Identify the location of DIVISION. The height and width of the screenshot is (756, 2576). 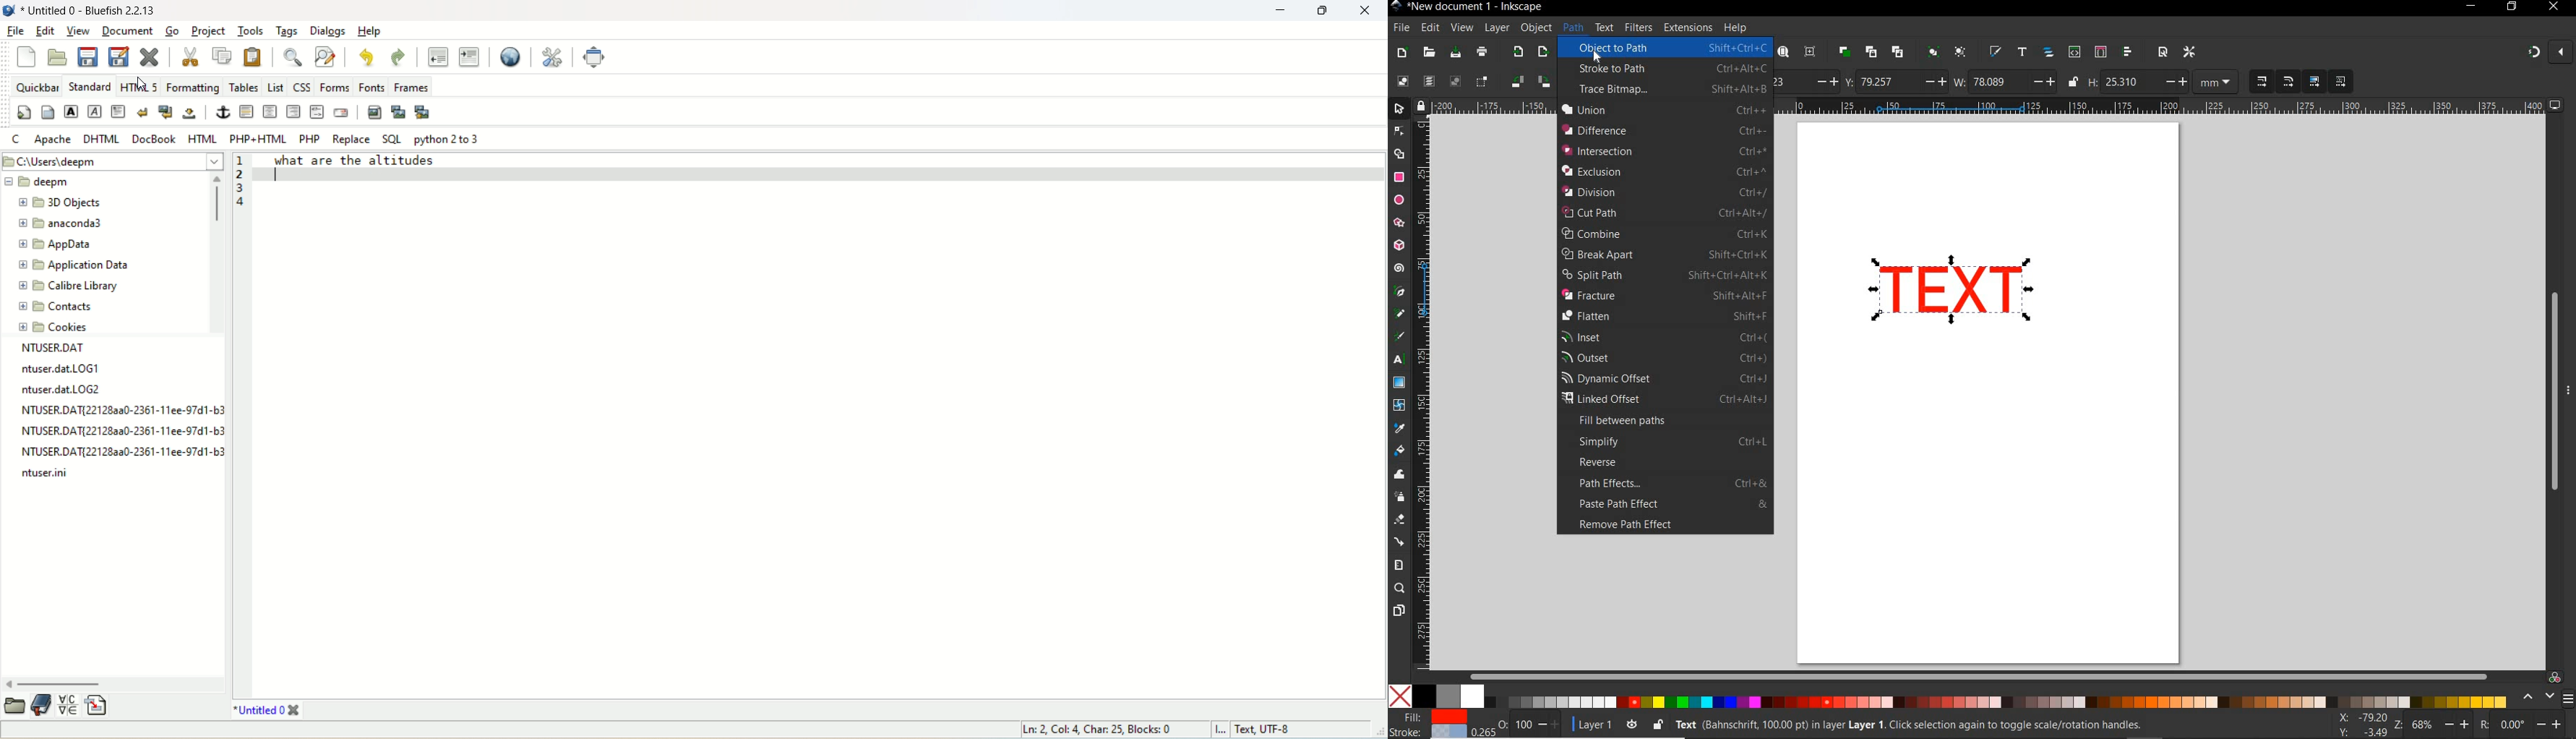
(1663, 192).